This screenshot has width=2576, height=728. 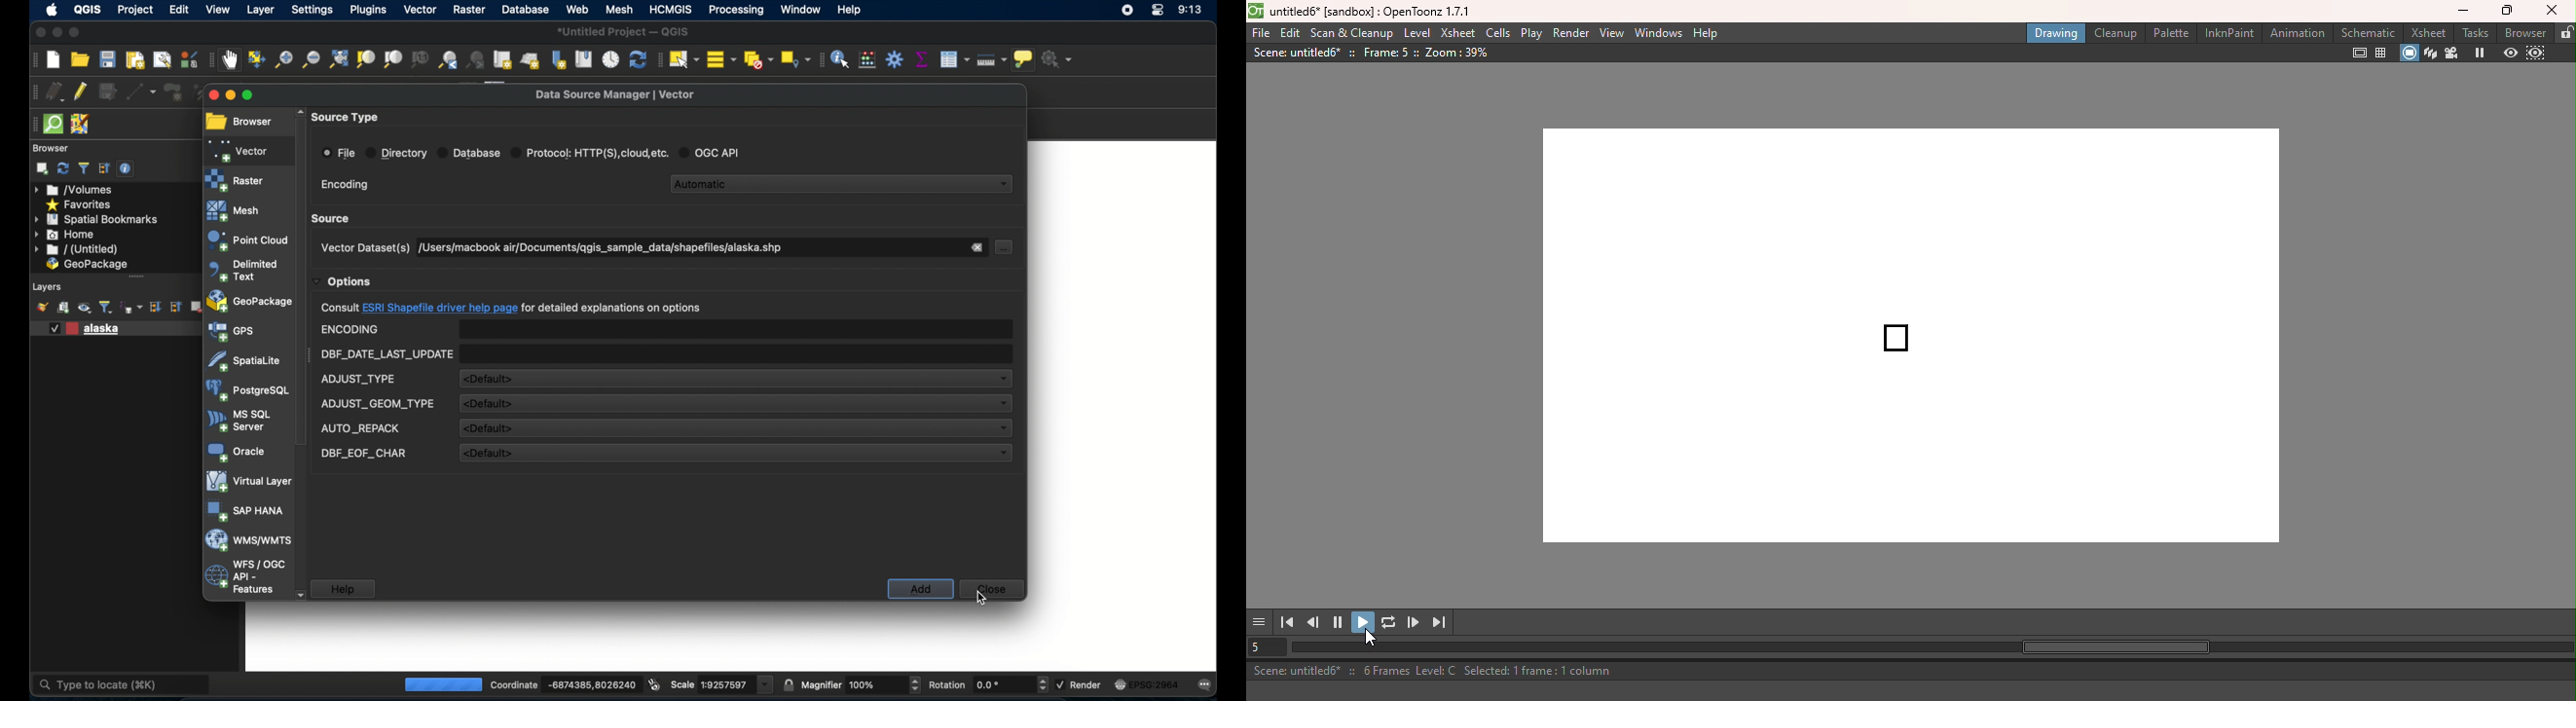 What do you see at coordinates (57, 33) in the screenshot?
I see `minimize` at bounding box center [57, 33].